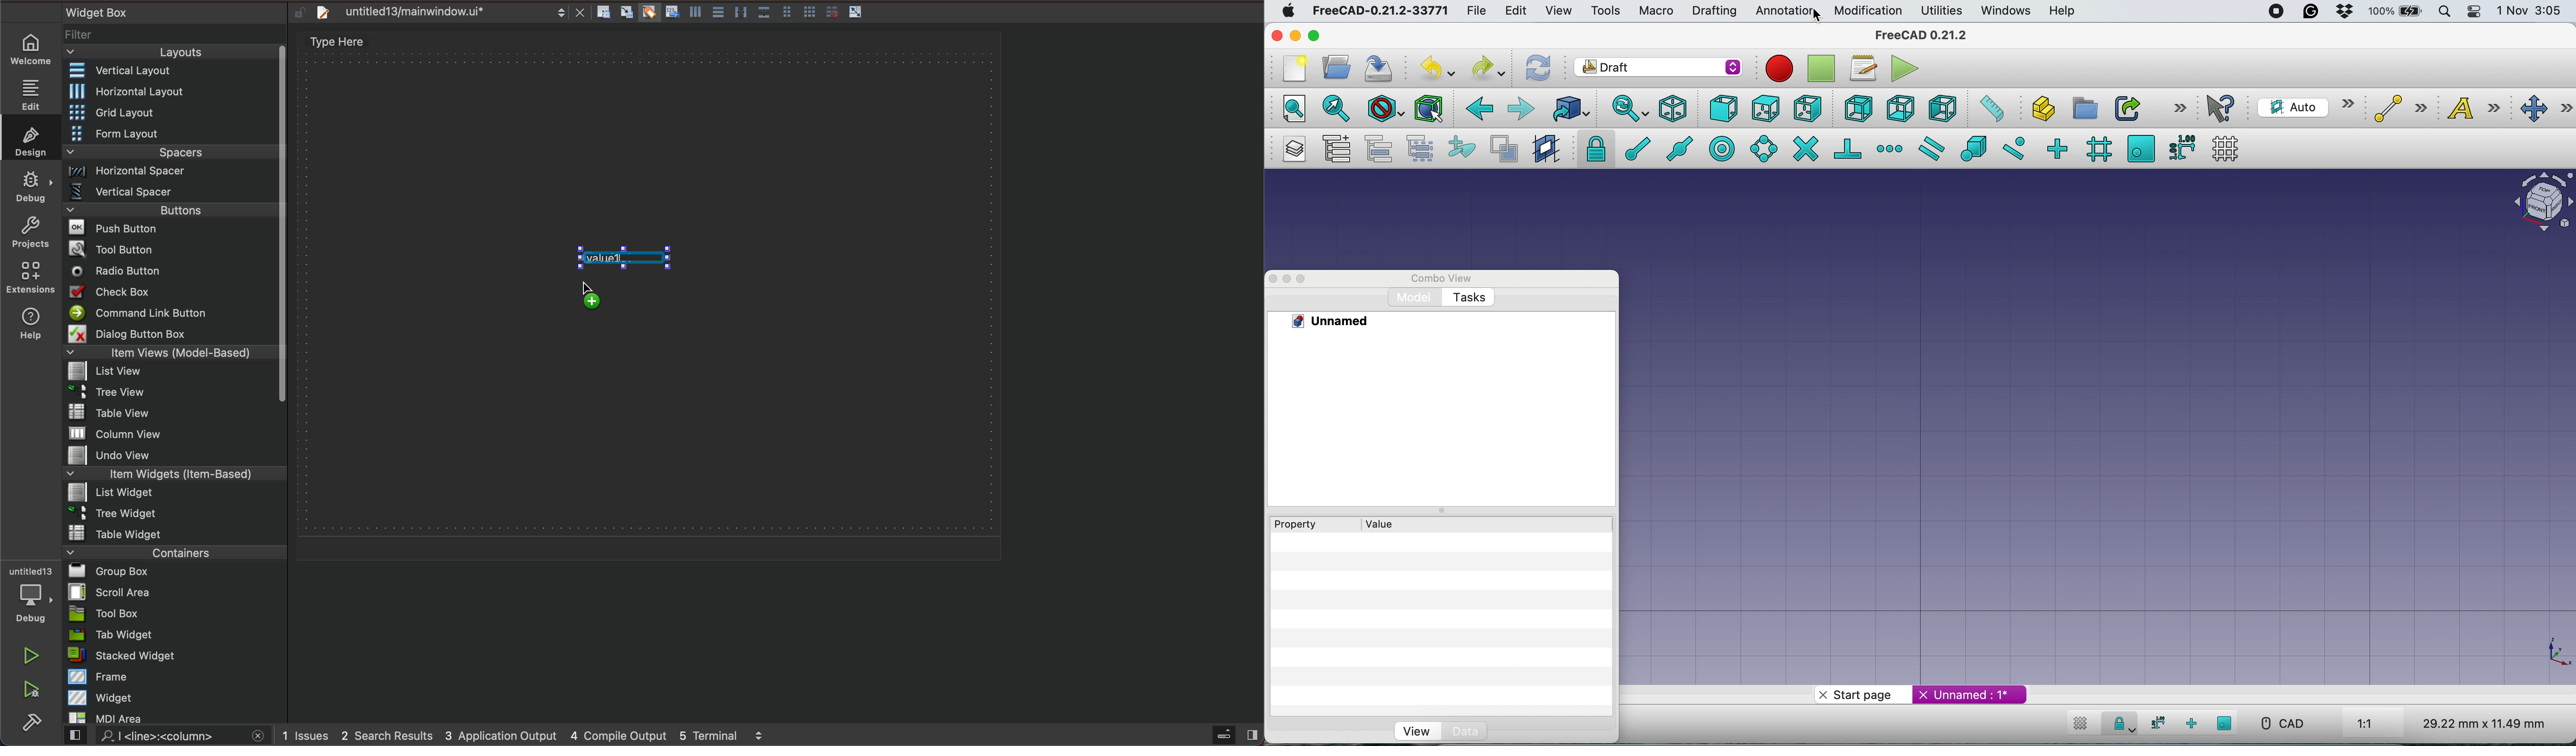 Image resolution: width=2576 pixels, height=756 pixels. I want to click on forward, so click(1520, 109).